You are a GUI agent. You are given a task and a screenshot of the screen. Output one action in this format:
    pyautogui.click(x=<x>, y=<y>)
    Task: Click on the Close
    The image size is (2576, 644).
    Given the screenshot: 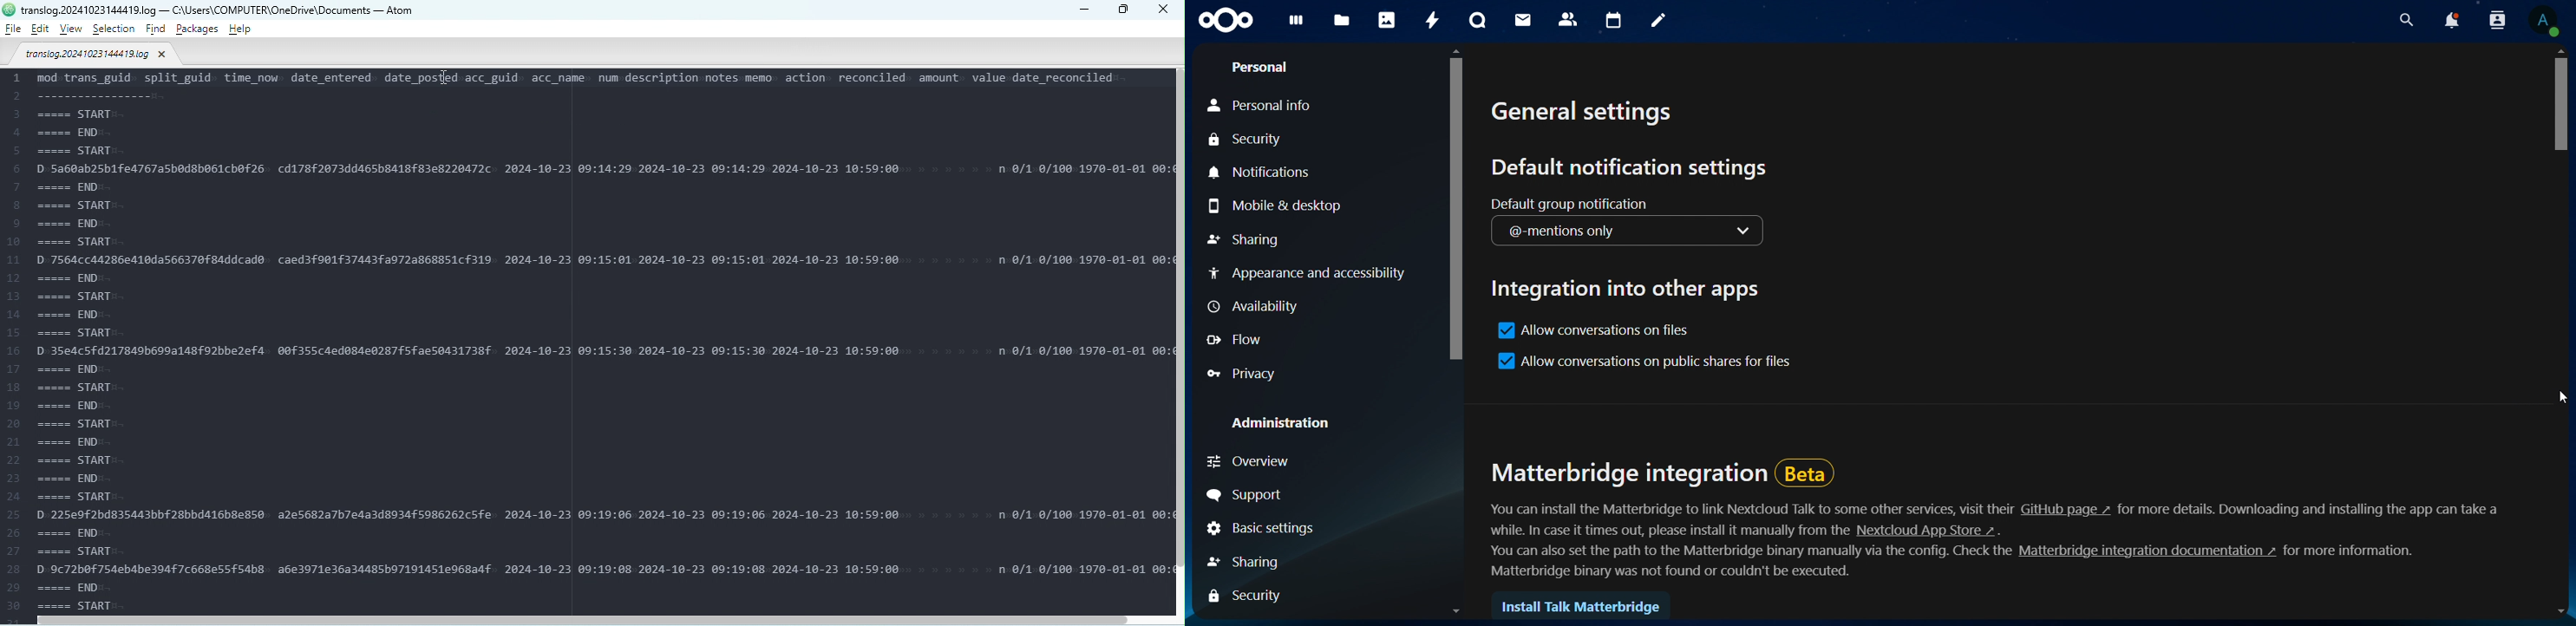 What is the action you would take?
    pyautogui.click(x=1166, y=11)
    